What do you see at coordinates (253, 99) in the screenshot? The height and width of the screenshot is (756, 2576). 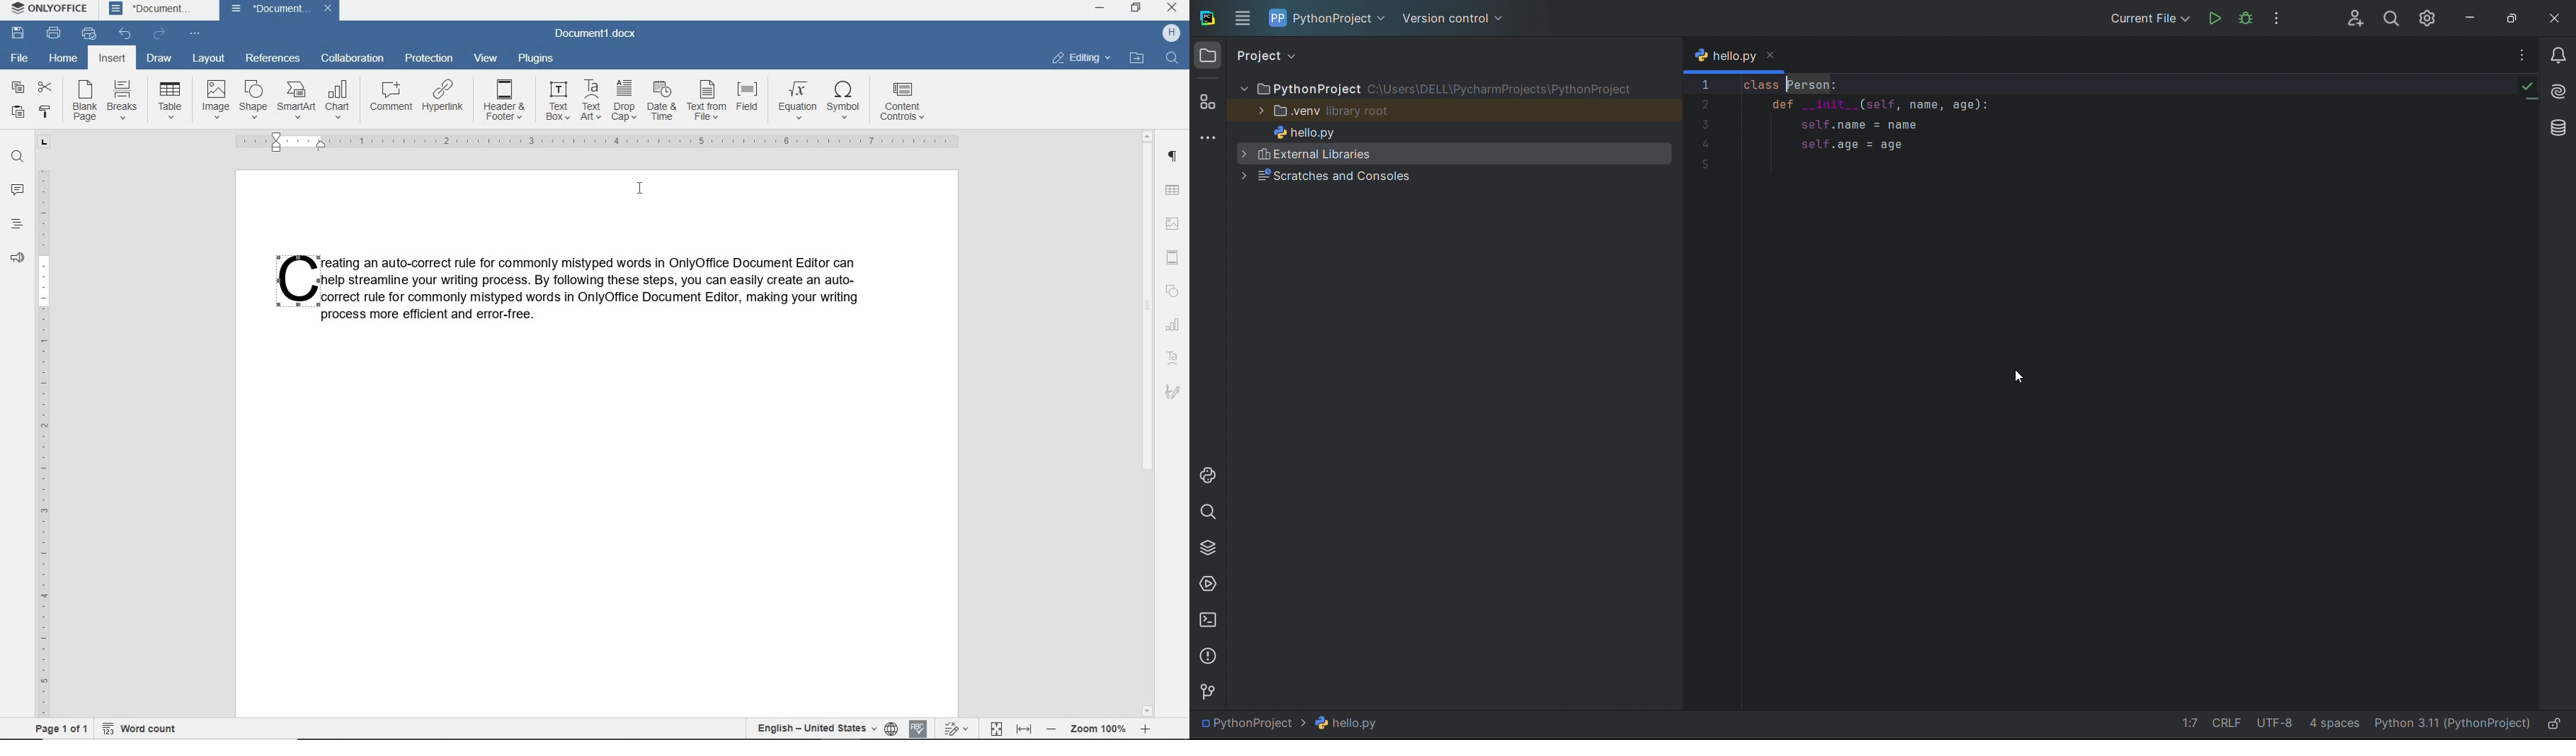 I see `shape` at bounding box center [253, 99].